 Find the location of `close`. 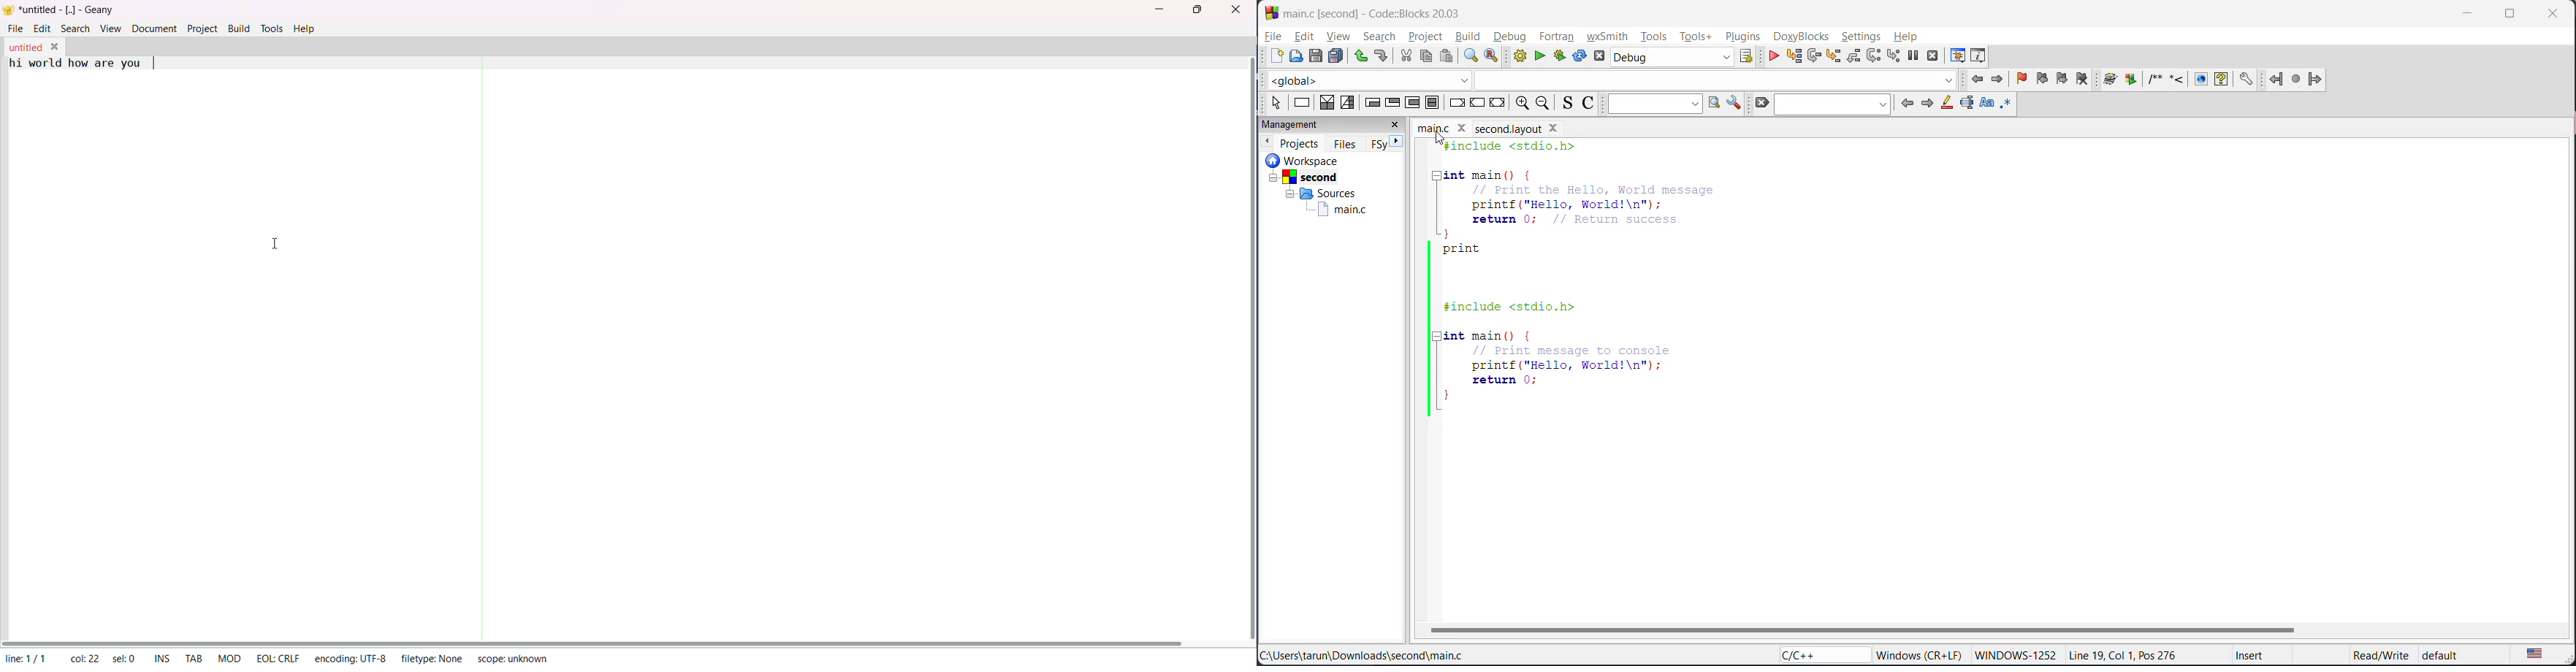

close is located at coordinates (1396, 126).